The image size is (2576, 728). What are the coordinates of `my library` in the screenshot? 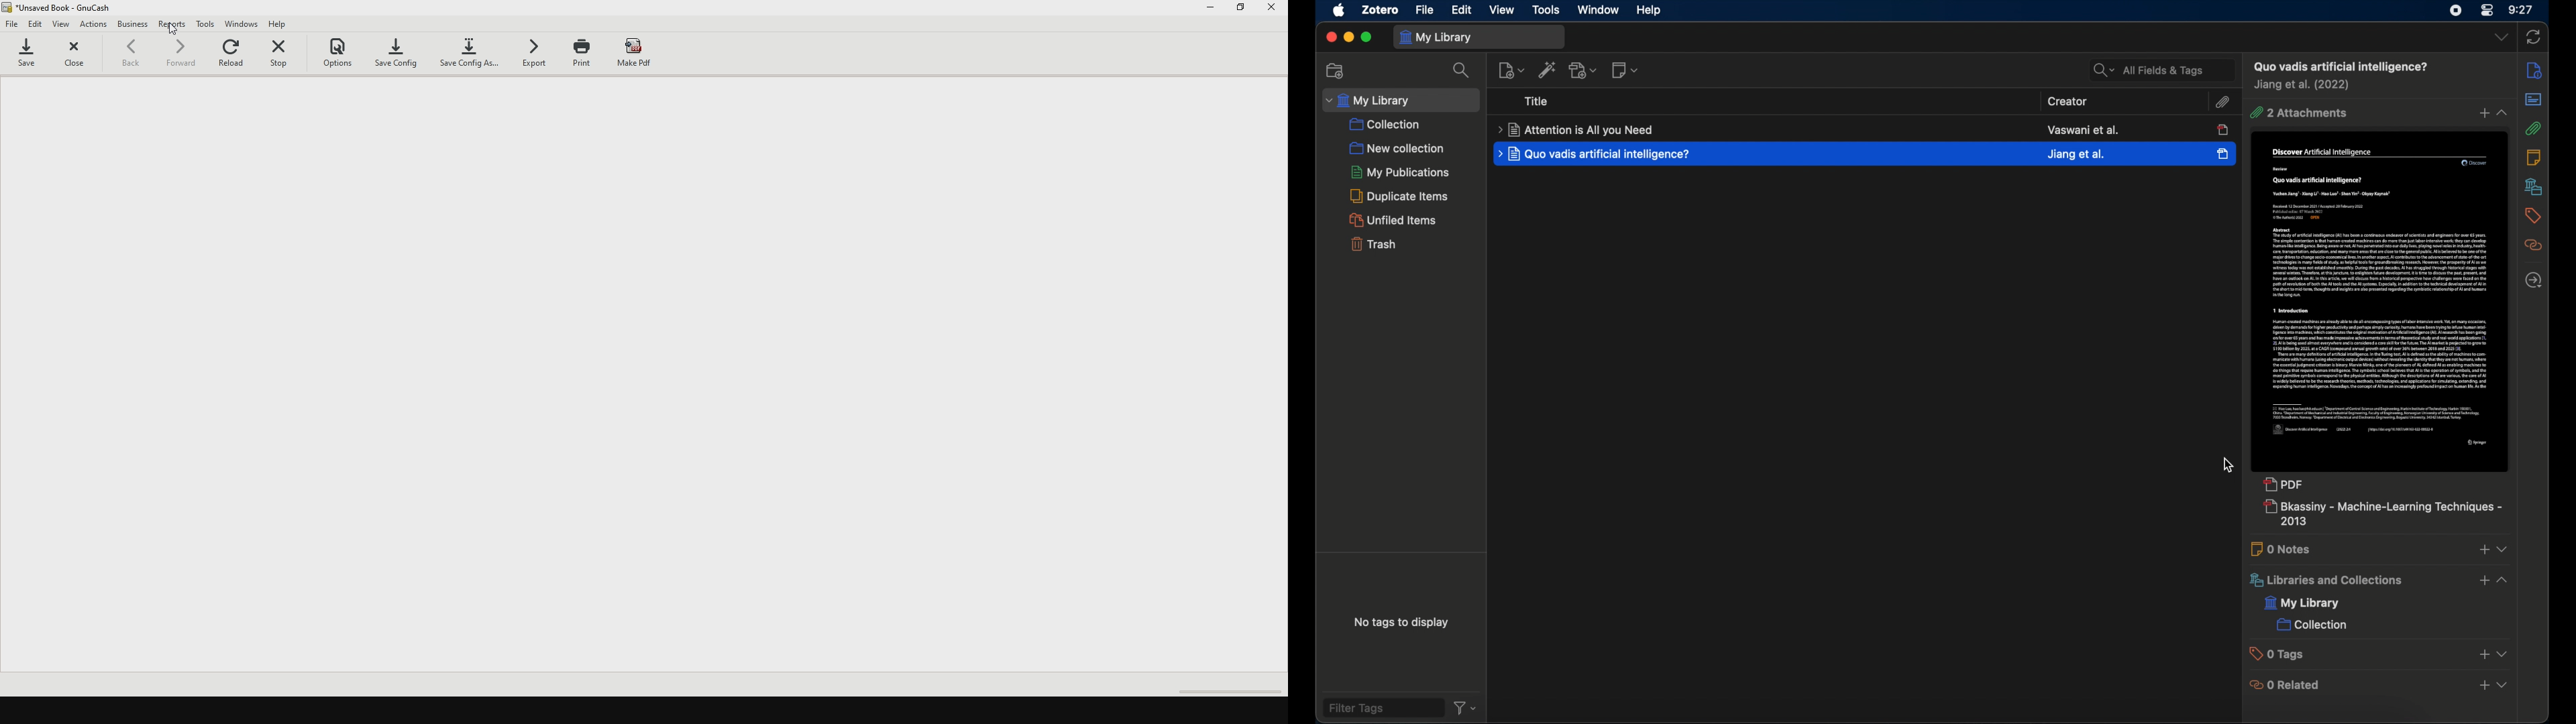 It's located at (1479, 36).